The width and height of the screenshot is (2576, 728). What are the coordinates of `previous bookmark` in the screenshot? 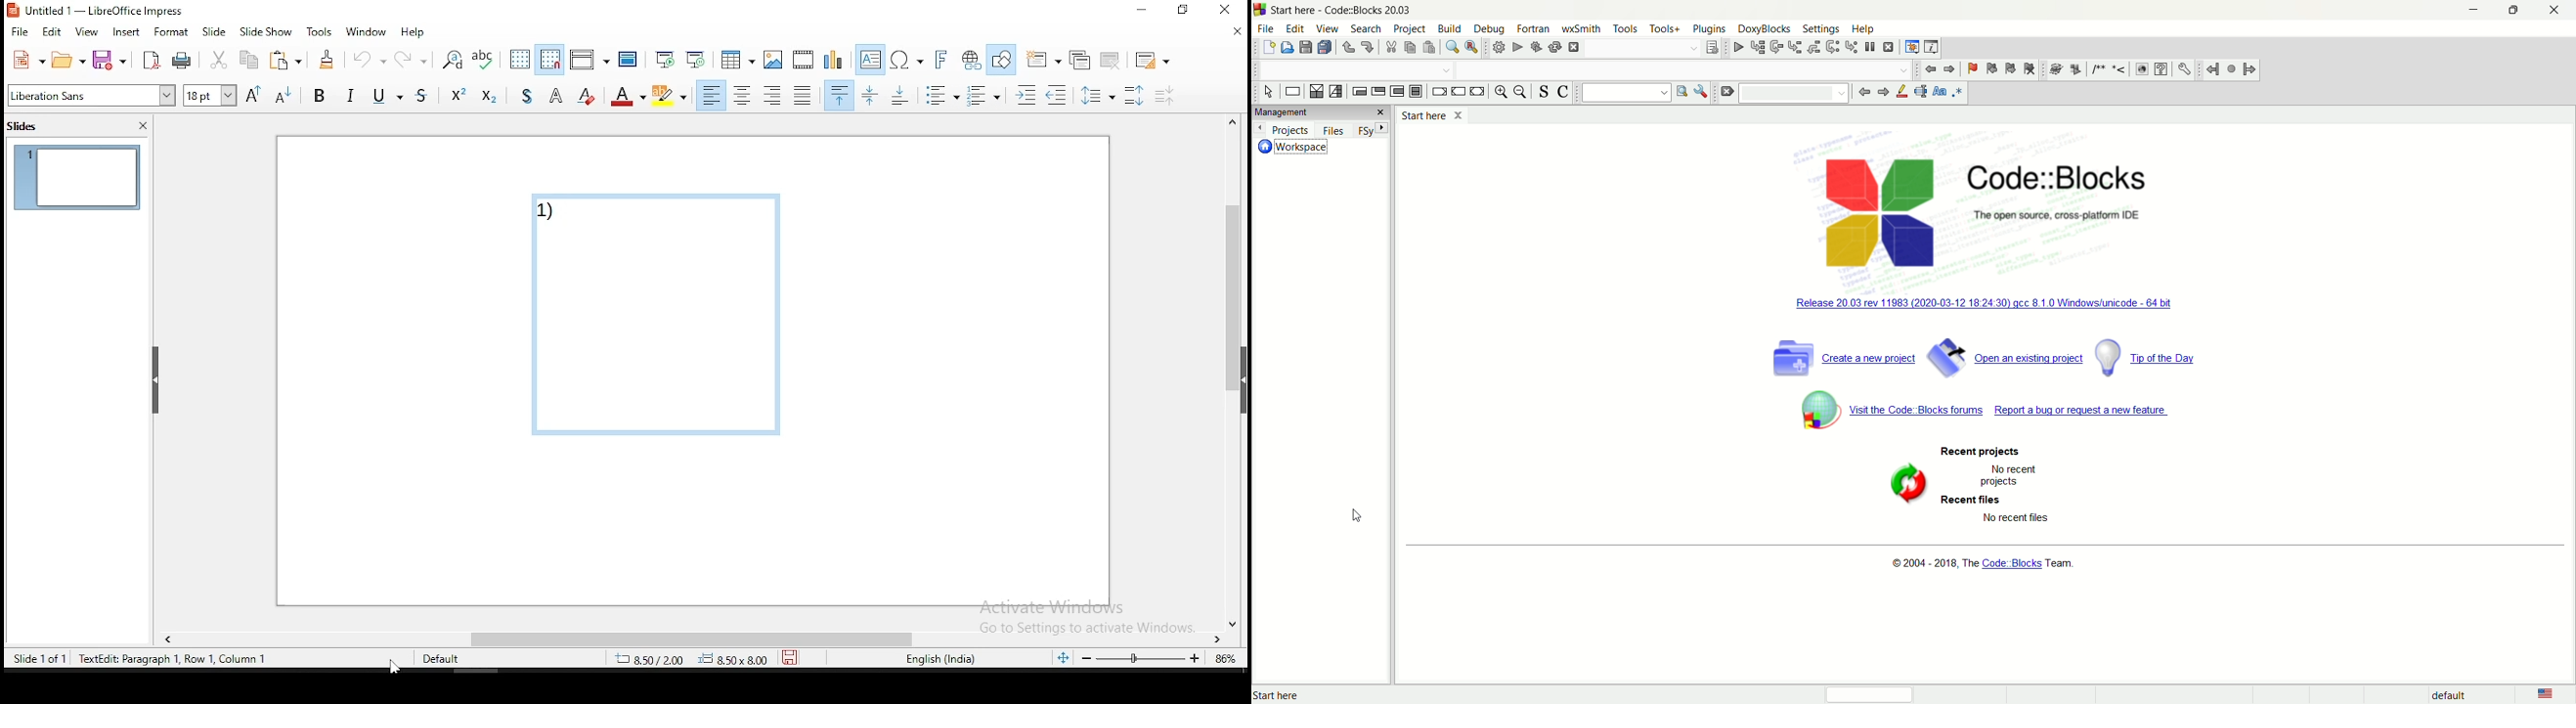 It's located at (1993, 68).